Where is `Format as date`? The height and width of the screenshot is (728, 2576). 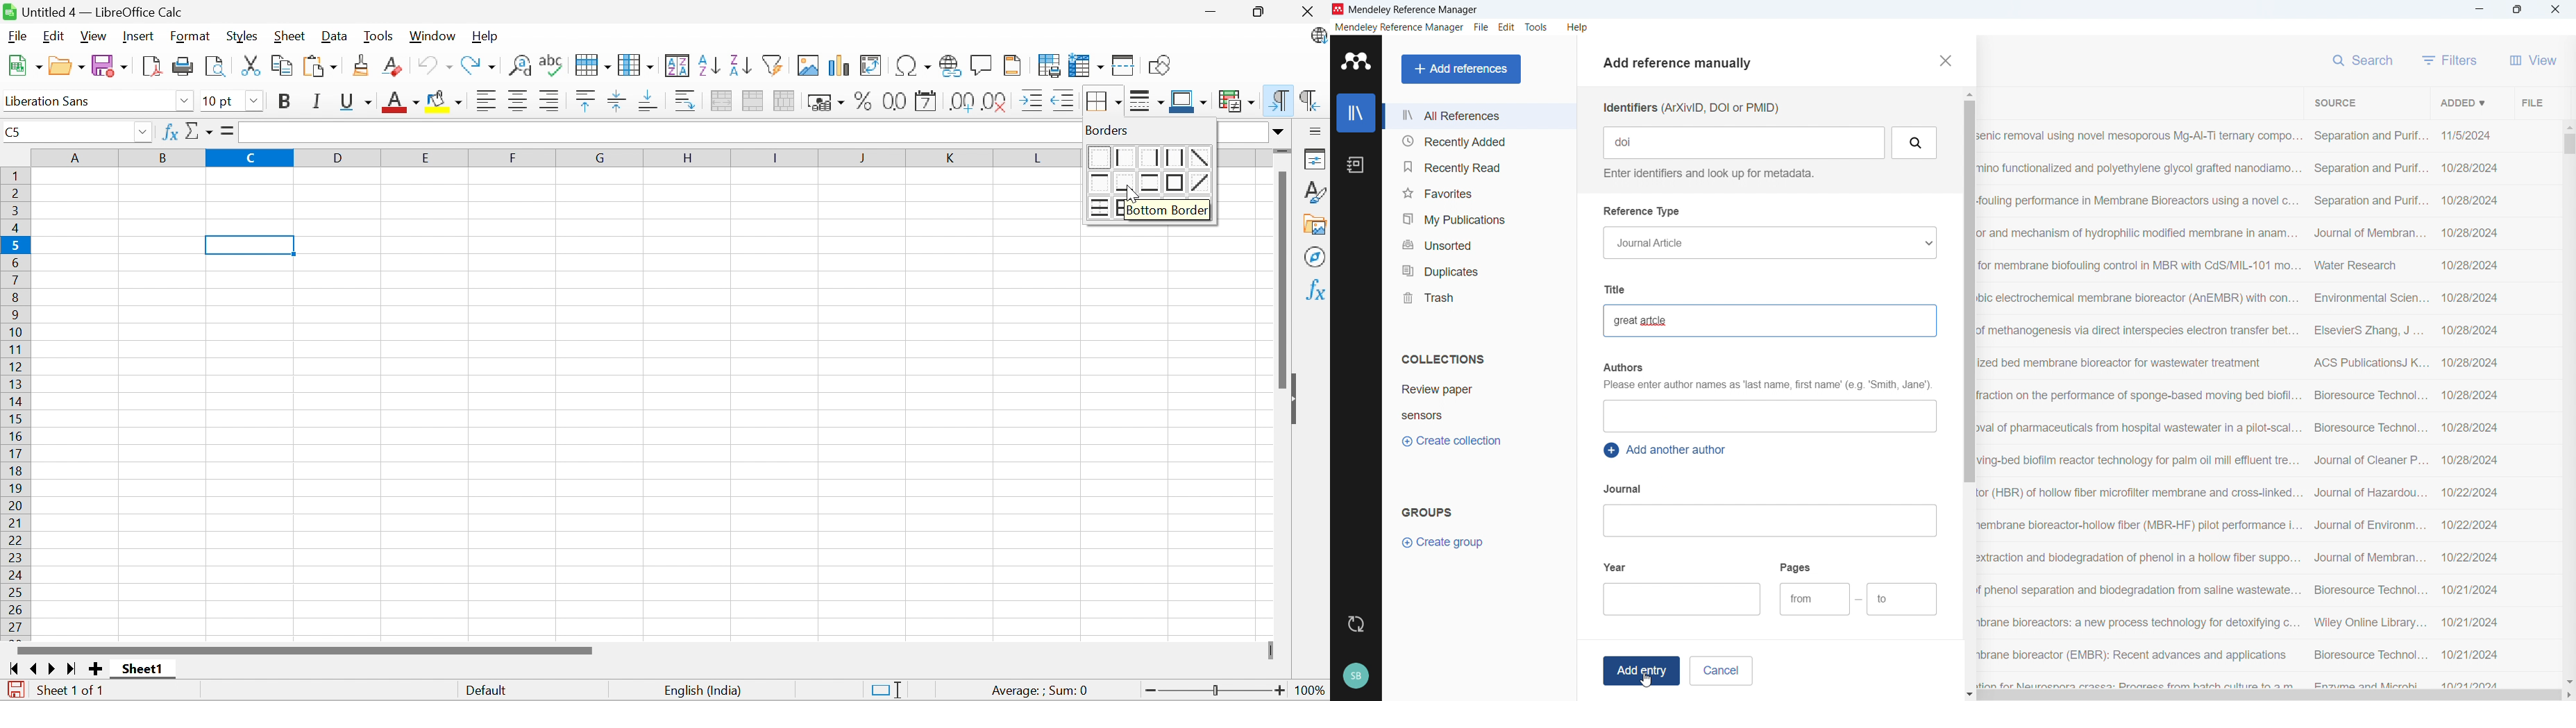
Format as date is located at coordinates (926, 103).